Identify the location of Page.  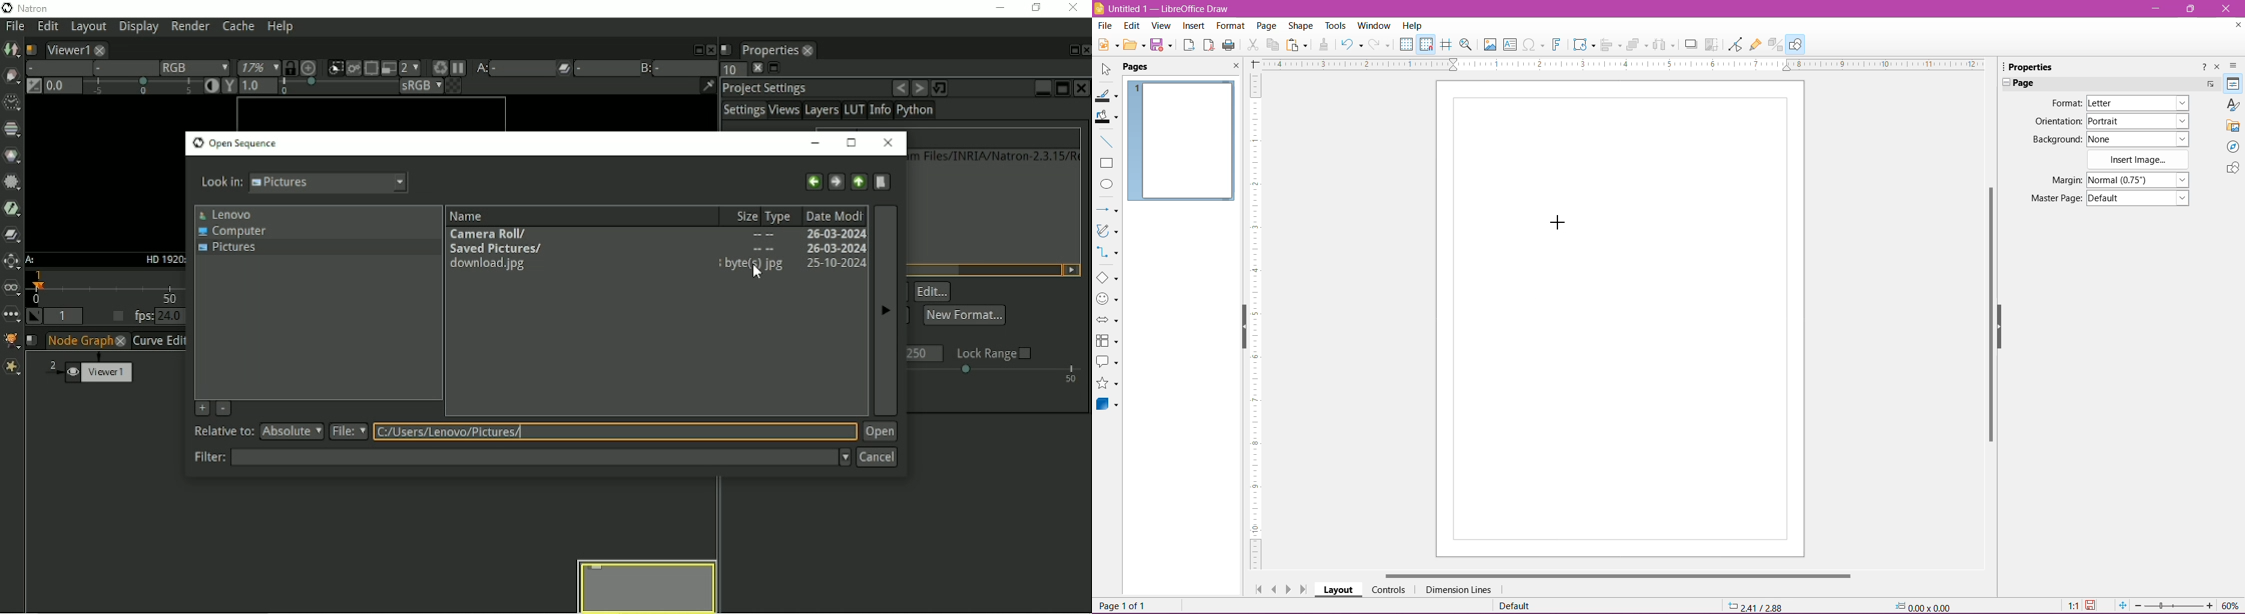
(1266, 28).